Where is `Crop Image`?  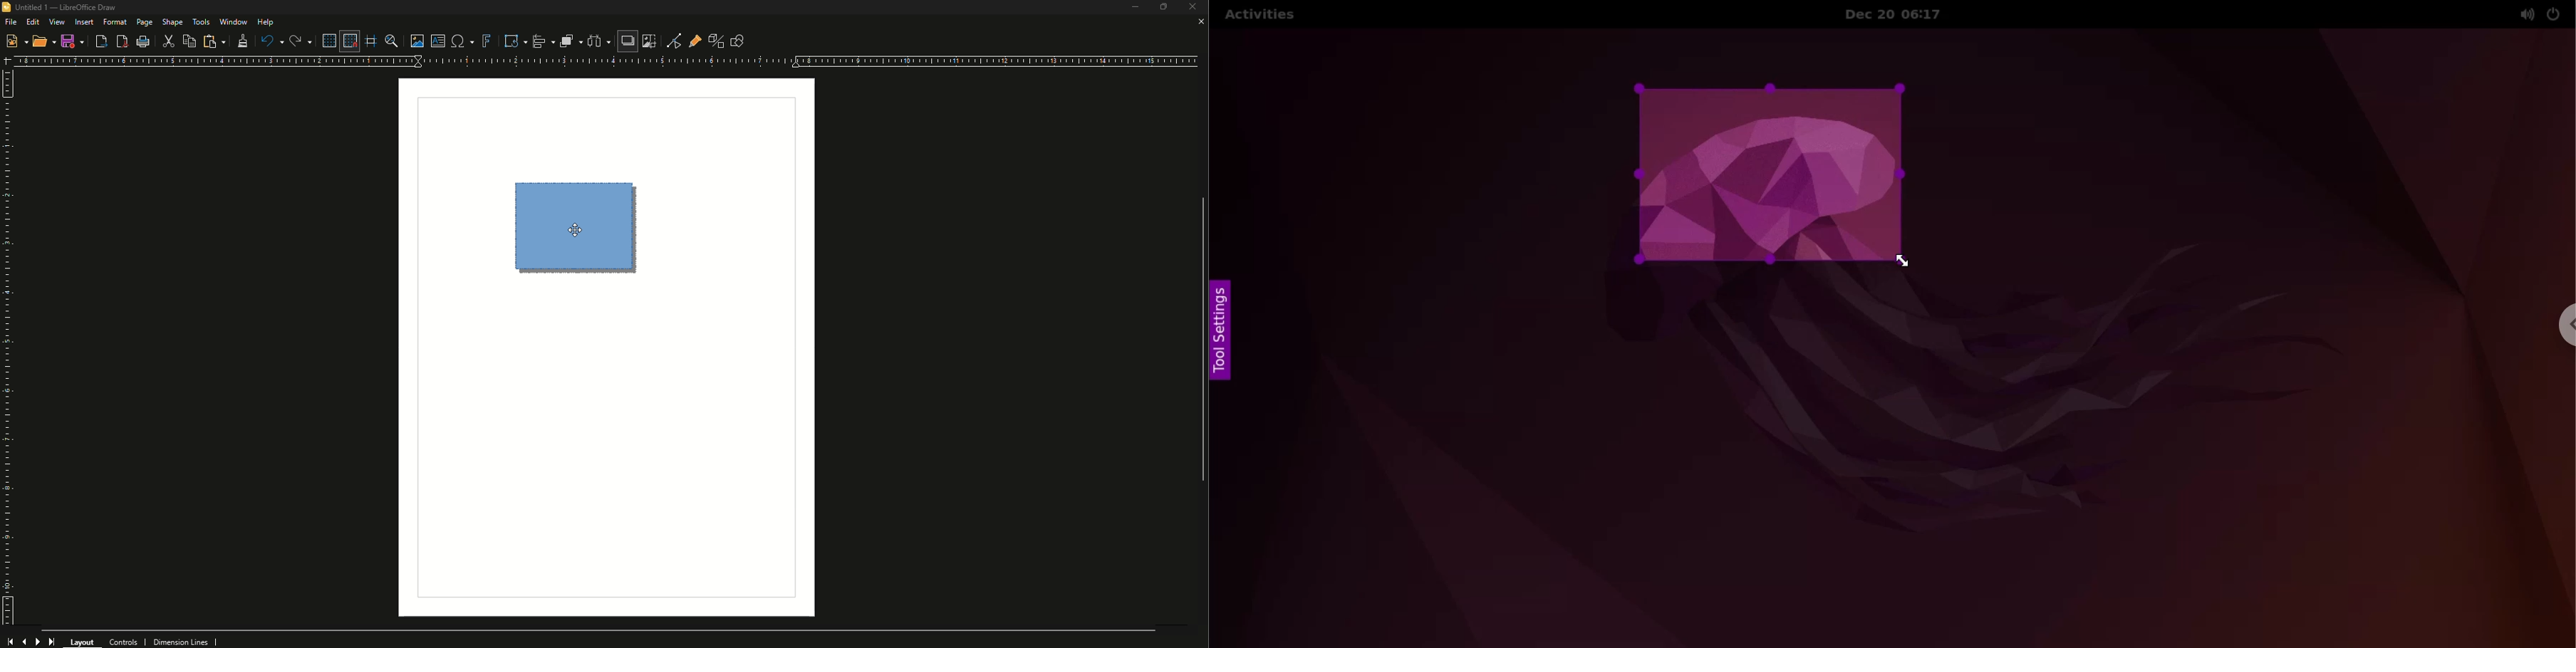 Crop Image is located at coordinates (649, 41).